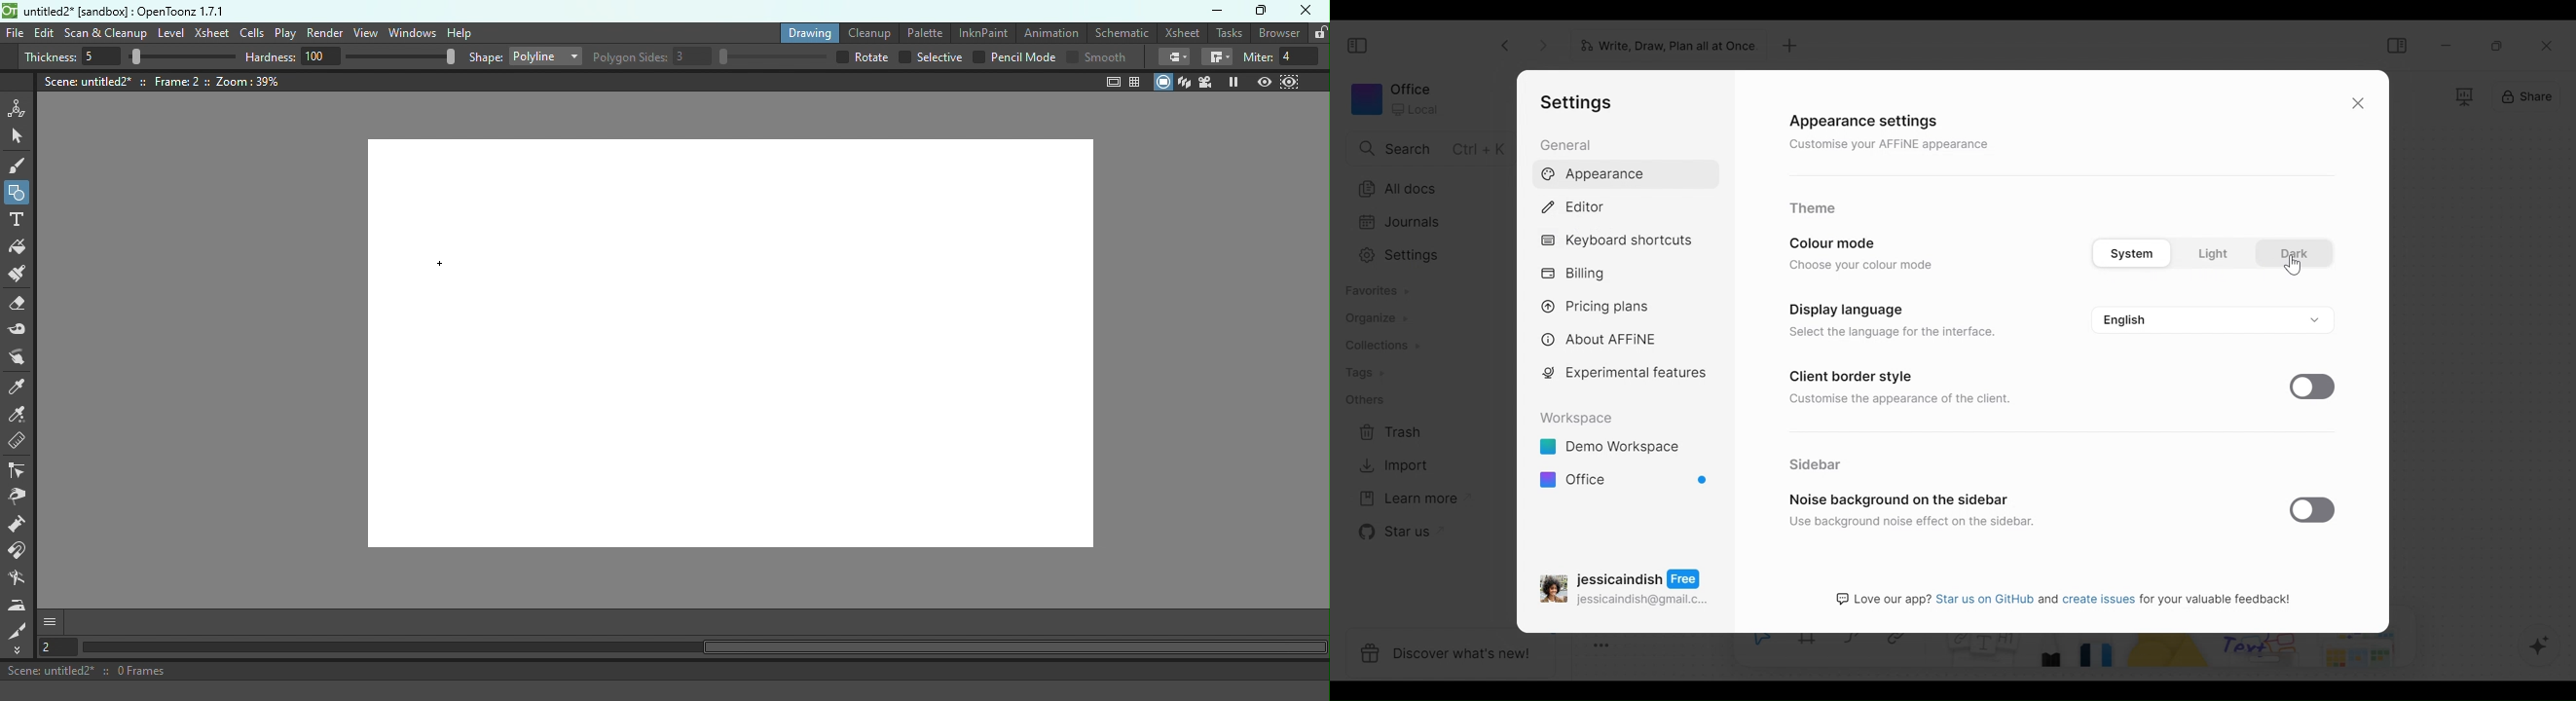 The height and width of the screenshot is (728, 2576). I want to click on Enable/Disable, so click(2312, 386).